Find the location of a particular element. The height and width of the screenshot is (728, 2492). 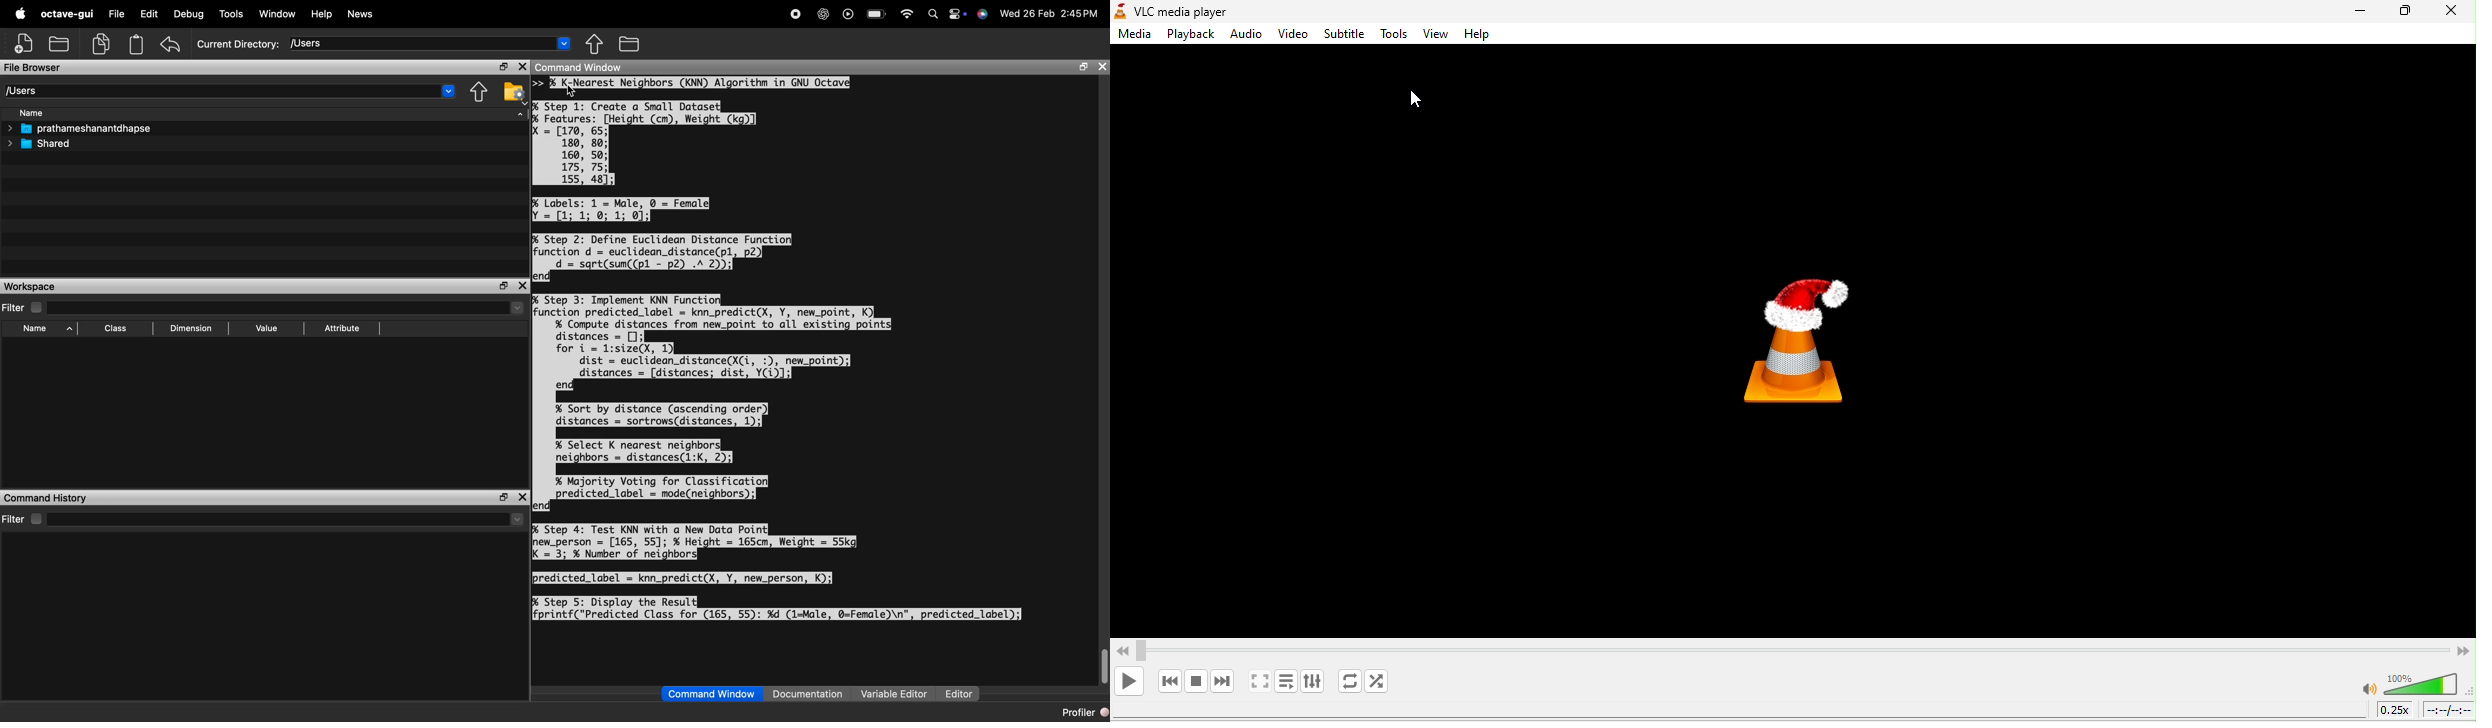

Debug is located at coordinates (190, 14).